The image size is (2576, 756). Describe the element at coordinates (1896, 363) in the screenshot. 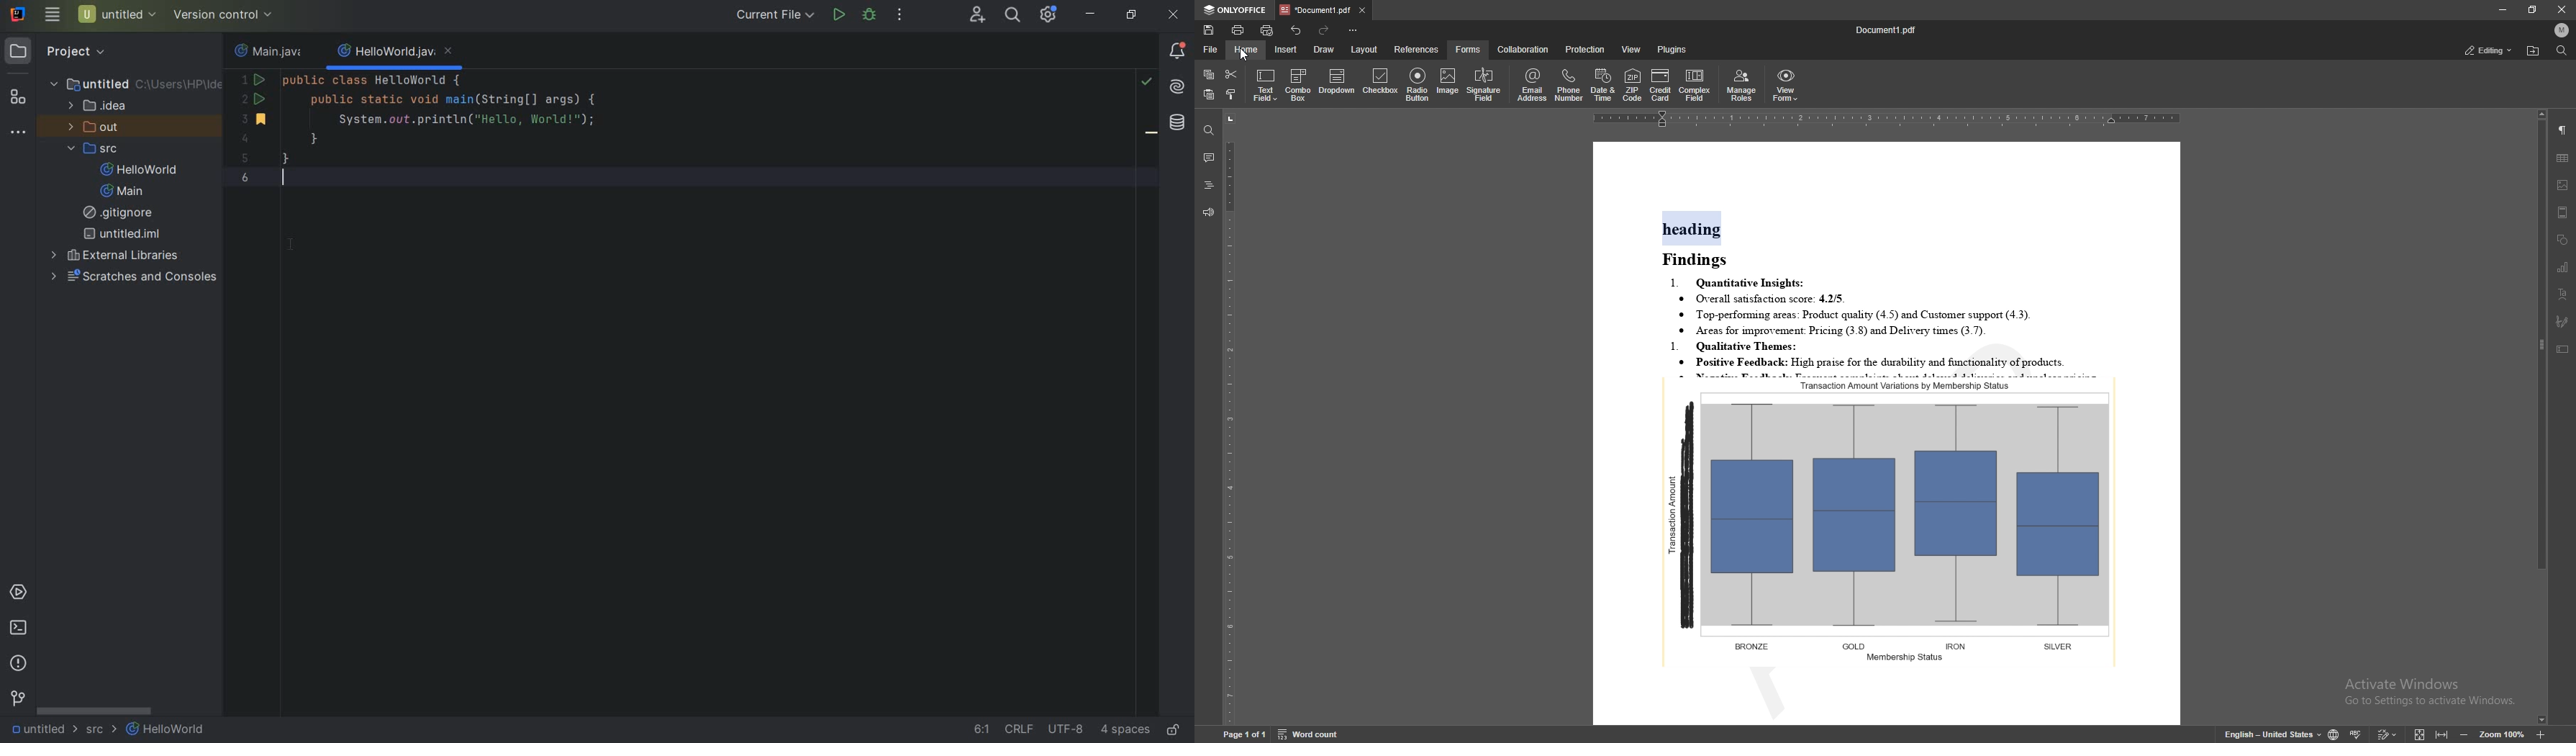

I see `* Positive Feedback: High praise for the durability and functionality of products.` at that location.